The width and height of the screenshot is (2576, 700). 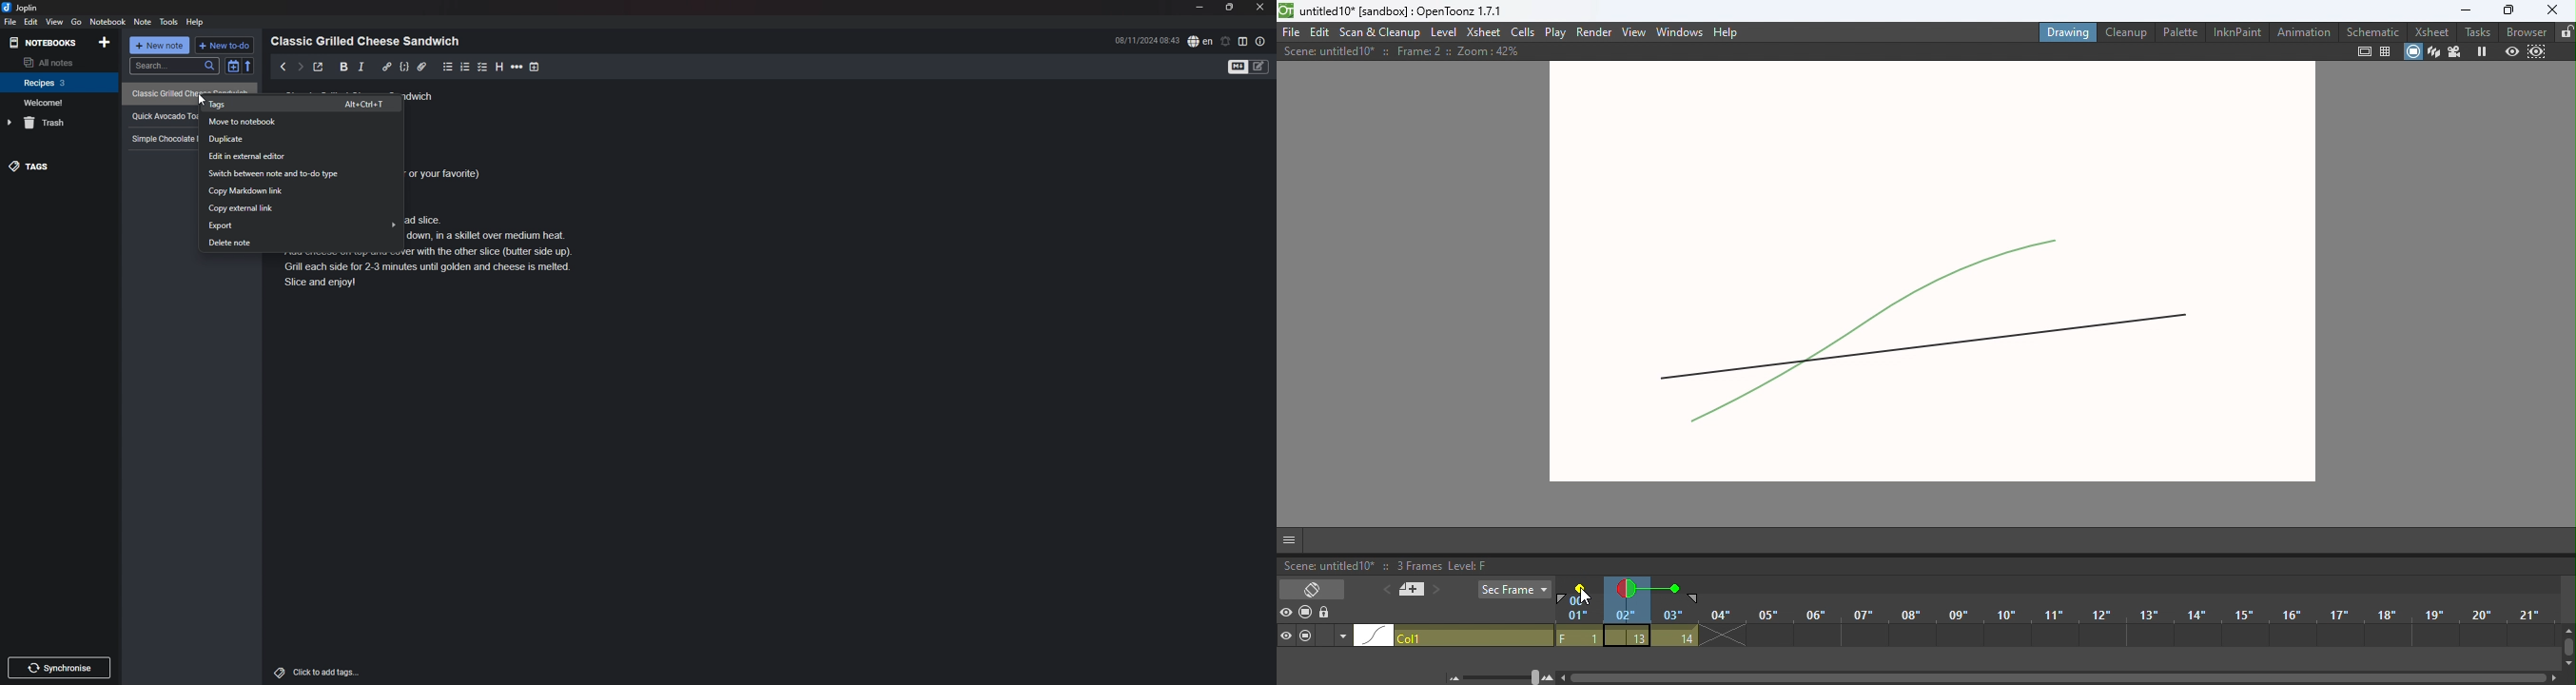 What do you see at coordinates (45, 43) in the screenshot?
I see `notebooks` at bounding box center [45, 43].